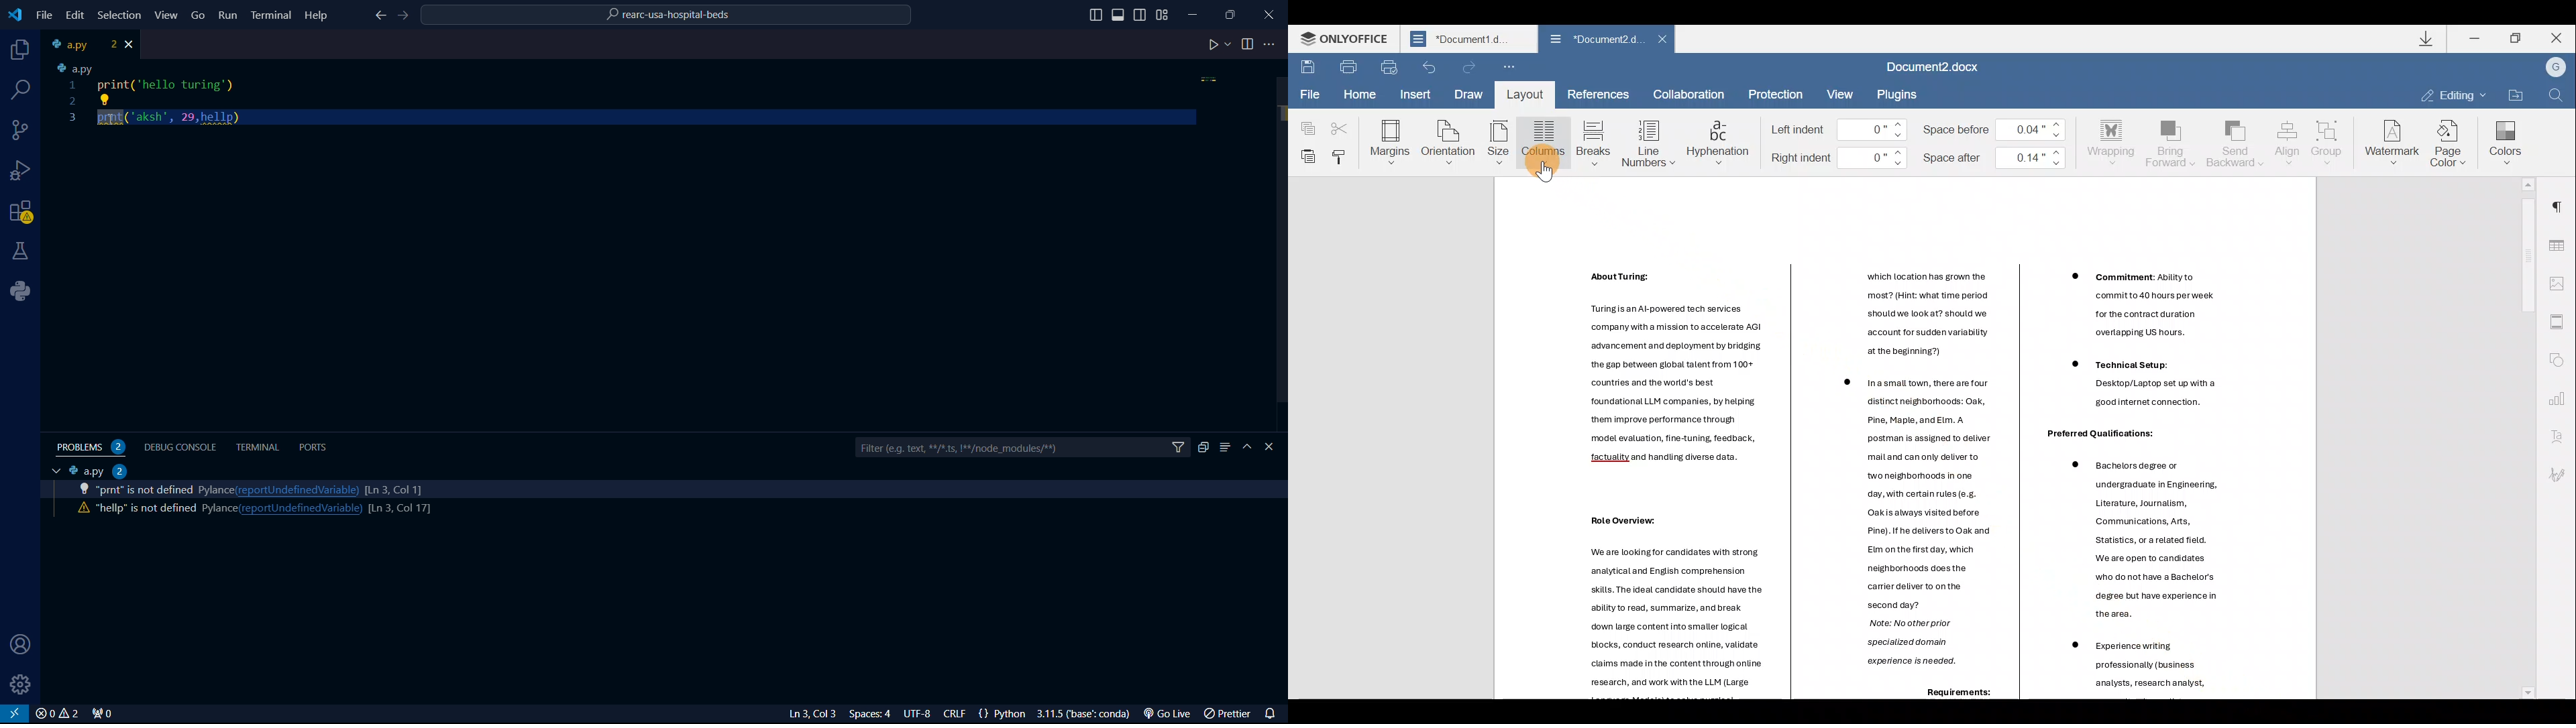 This screenshot has width=2576, height=728. What do you see at coordinates (1499, 143) in the screenshot?
I see `Size` at bounding box center [1499, 143].